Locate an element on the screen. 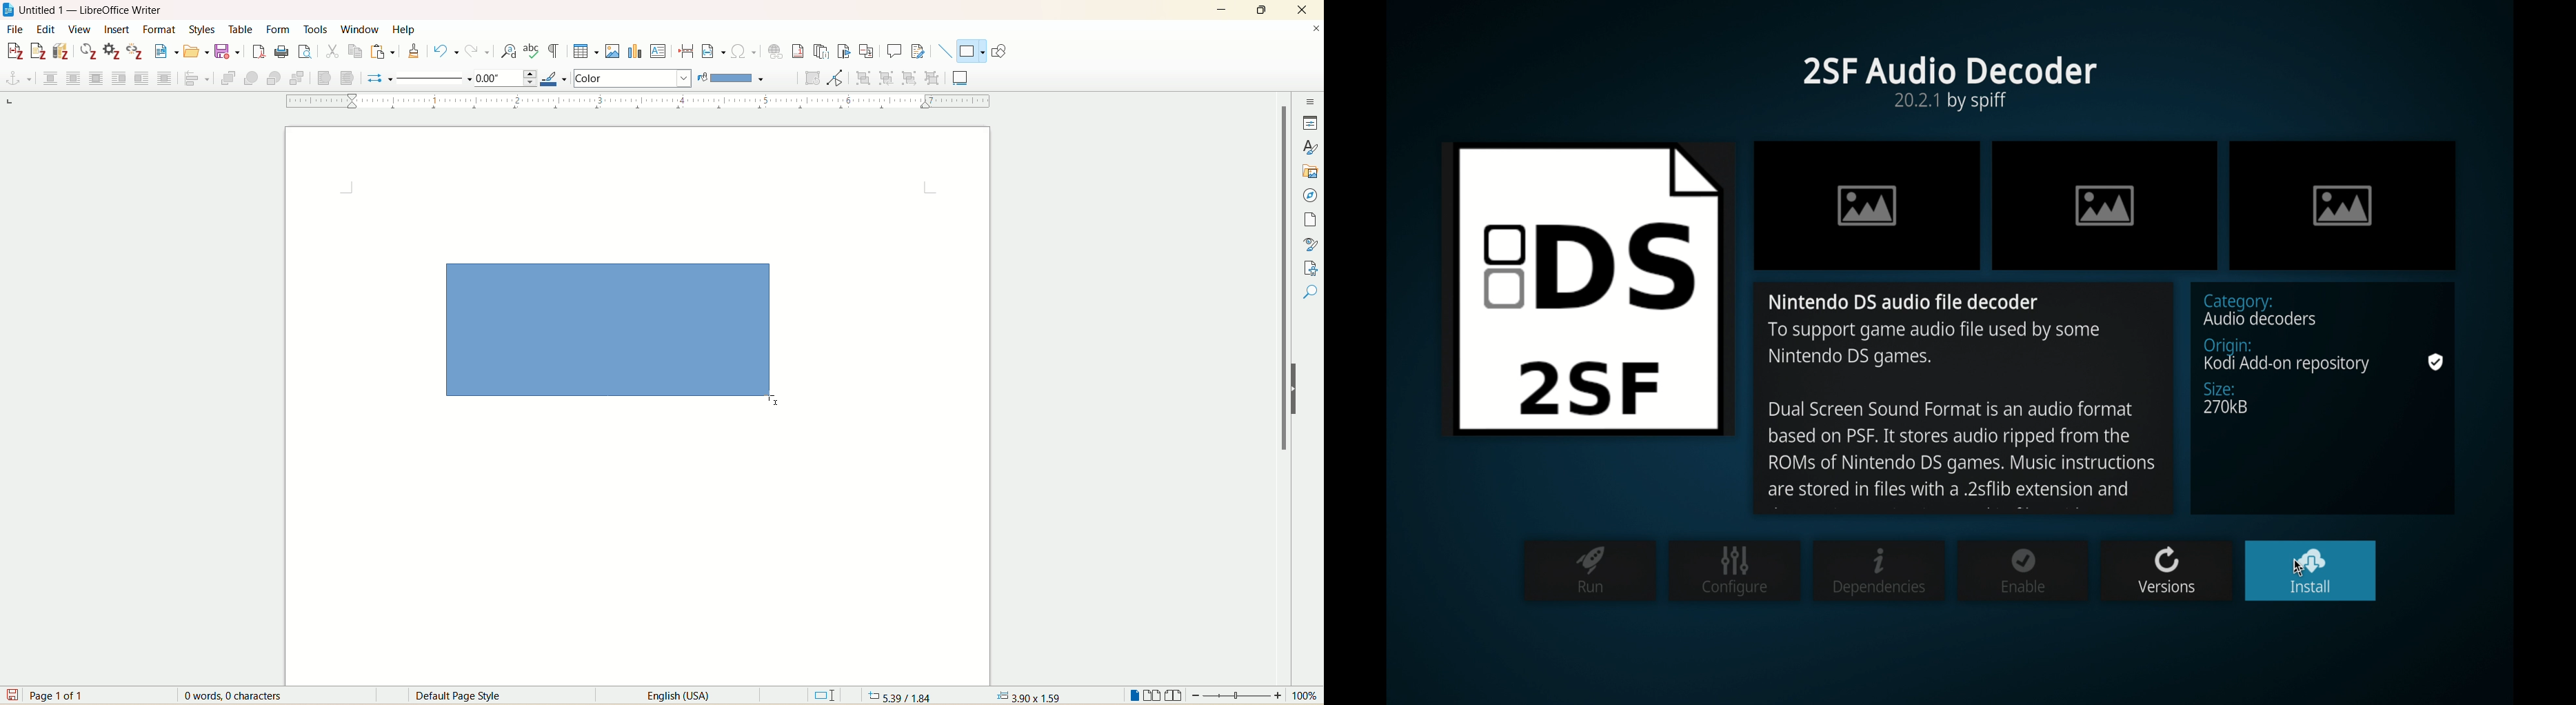 This screenshot has width=2576, height=728. find is located at coordinates (1311, 317).